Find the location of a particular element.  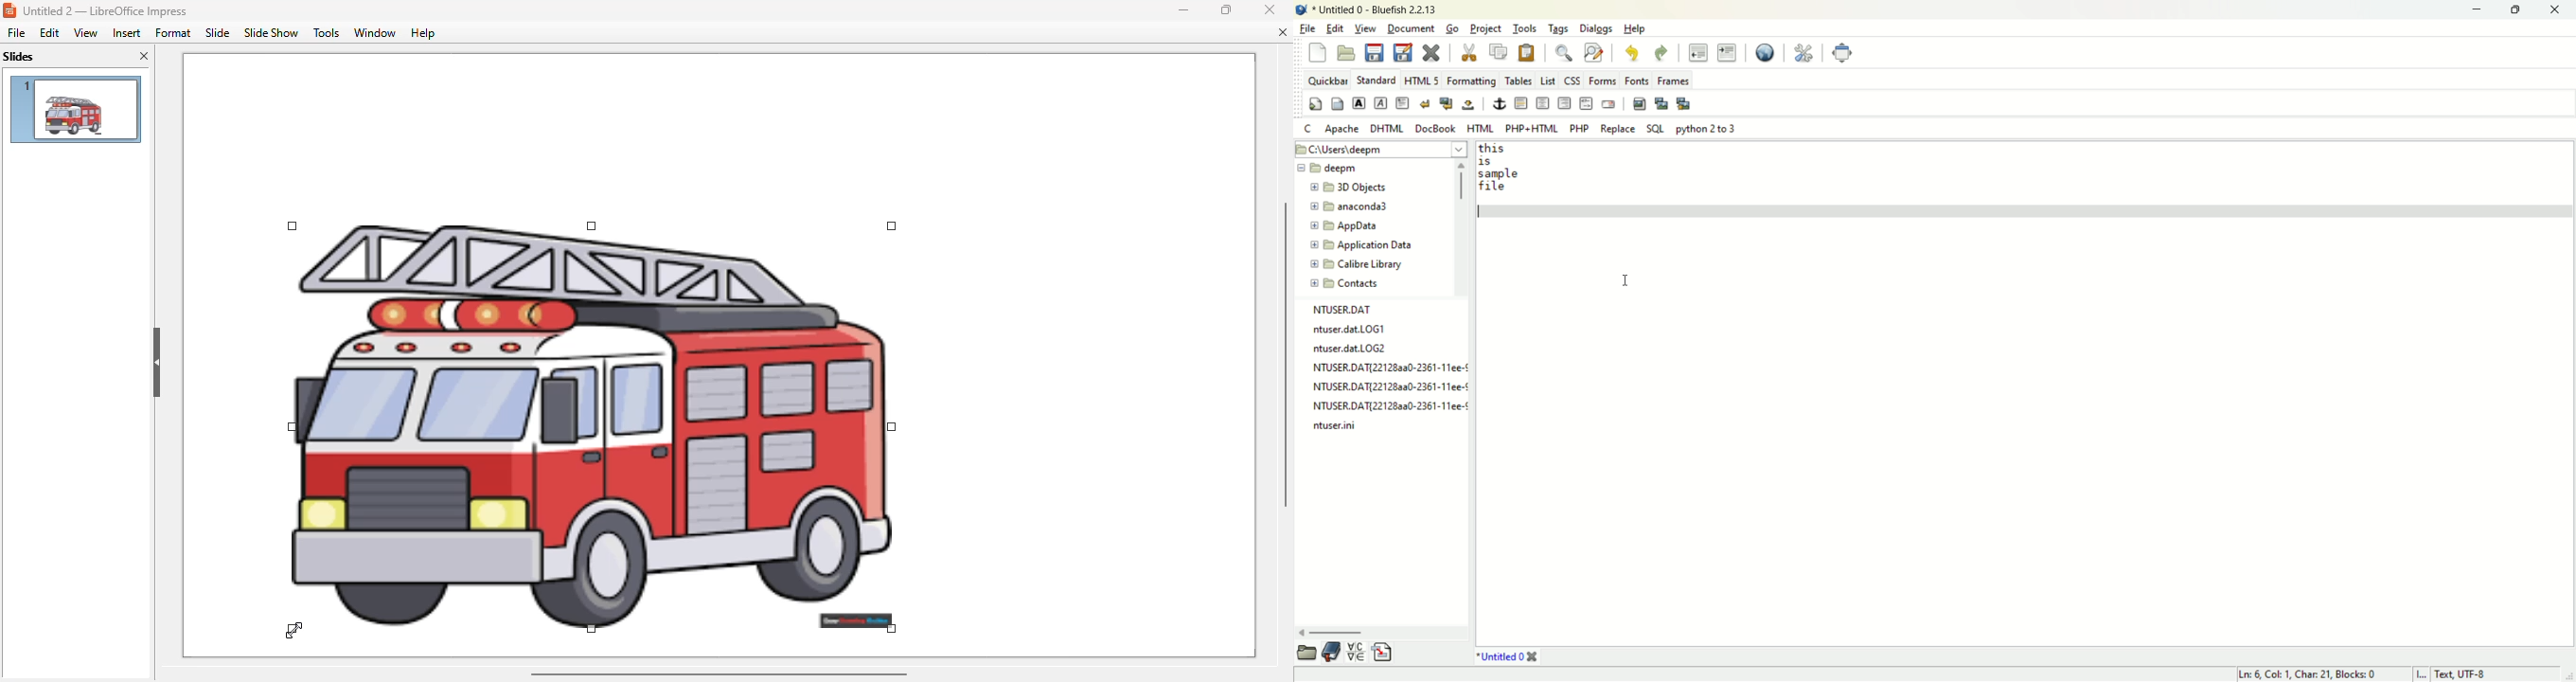

window is located at coordinates (373, 32).